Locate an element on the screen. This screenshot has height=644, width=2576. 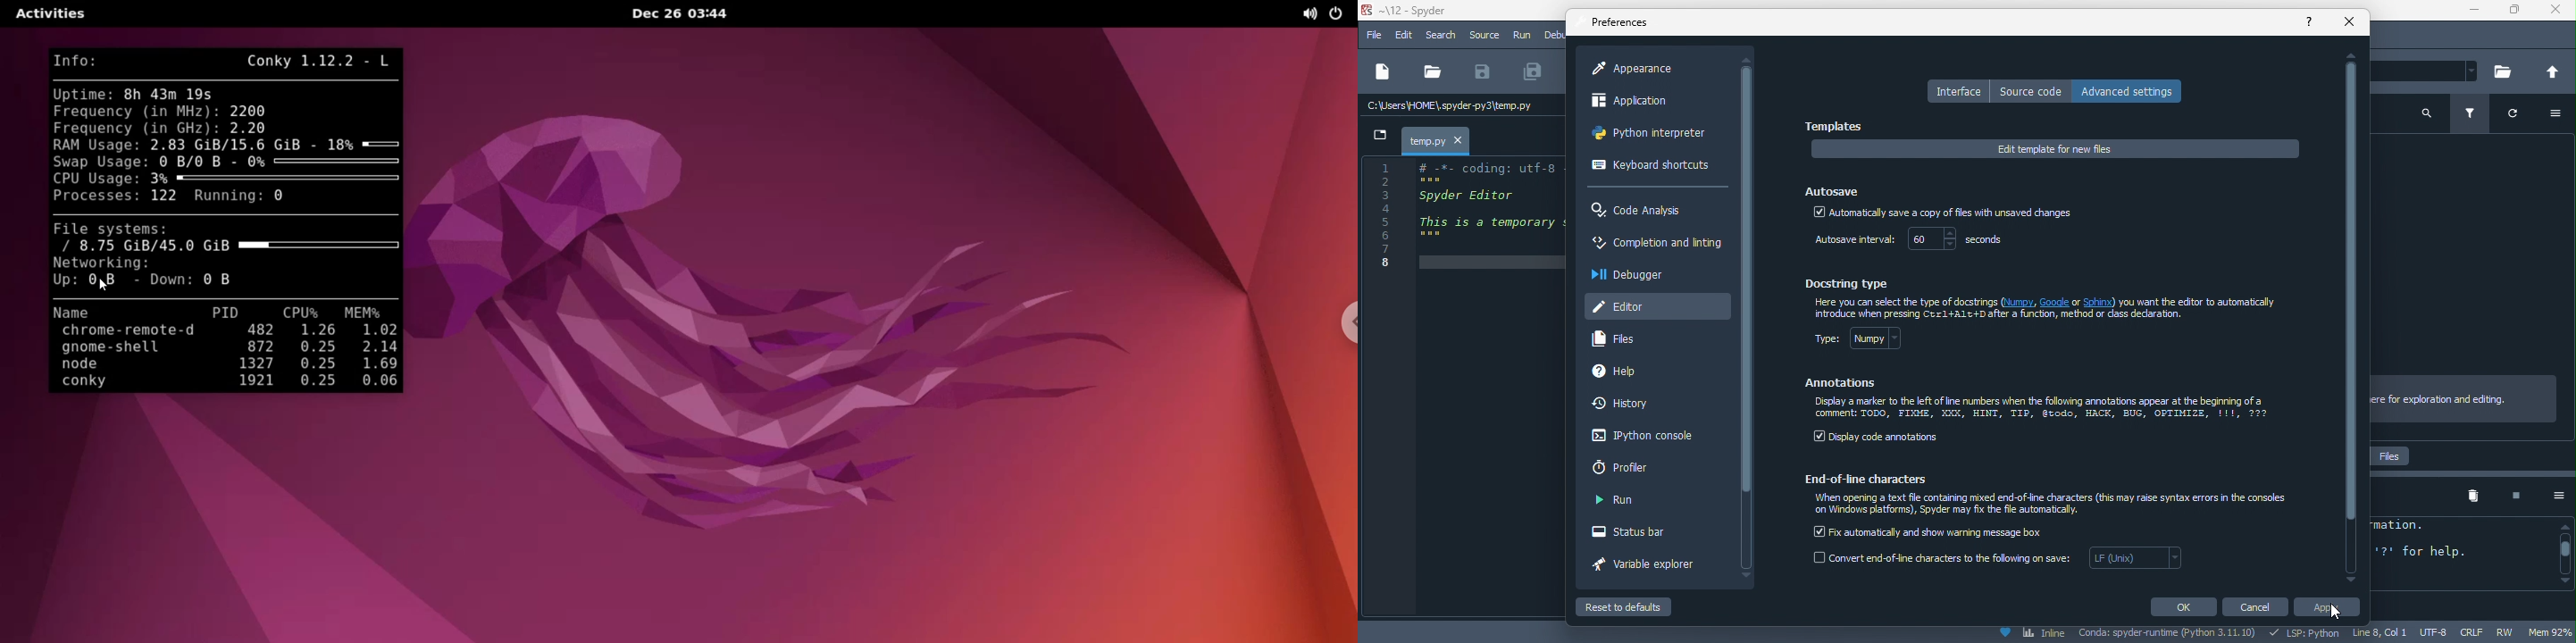
debugger is located at coordinates (1634, 274).